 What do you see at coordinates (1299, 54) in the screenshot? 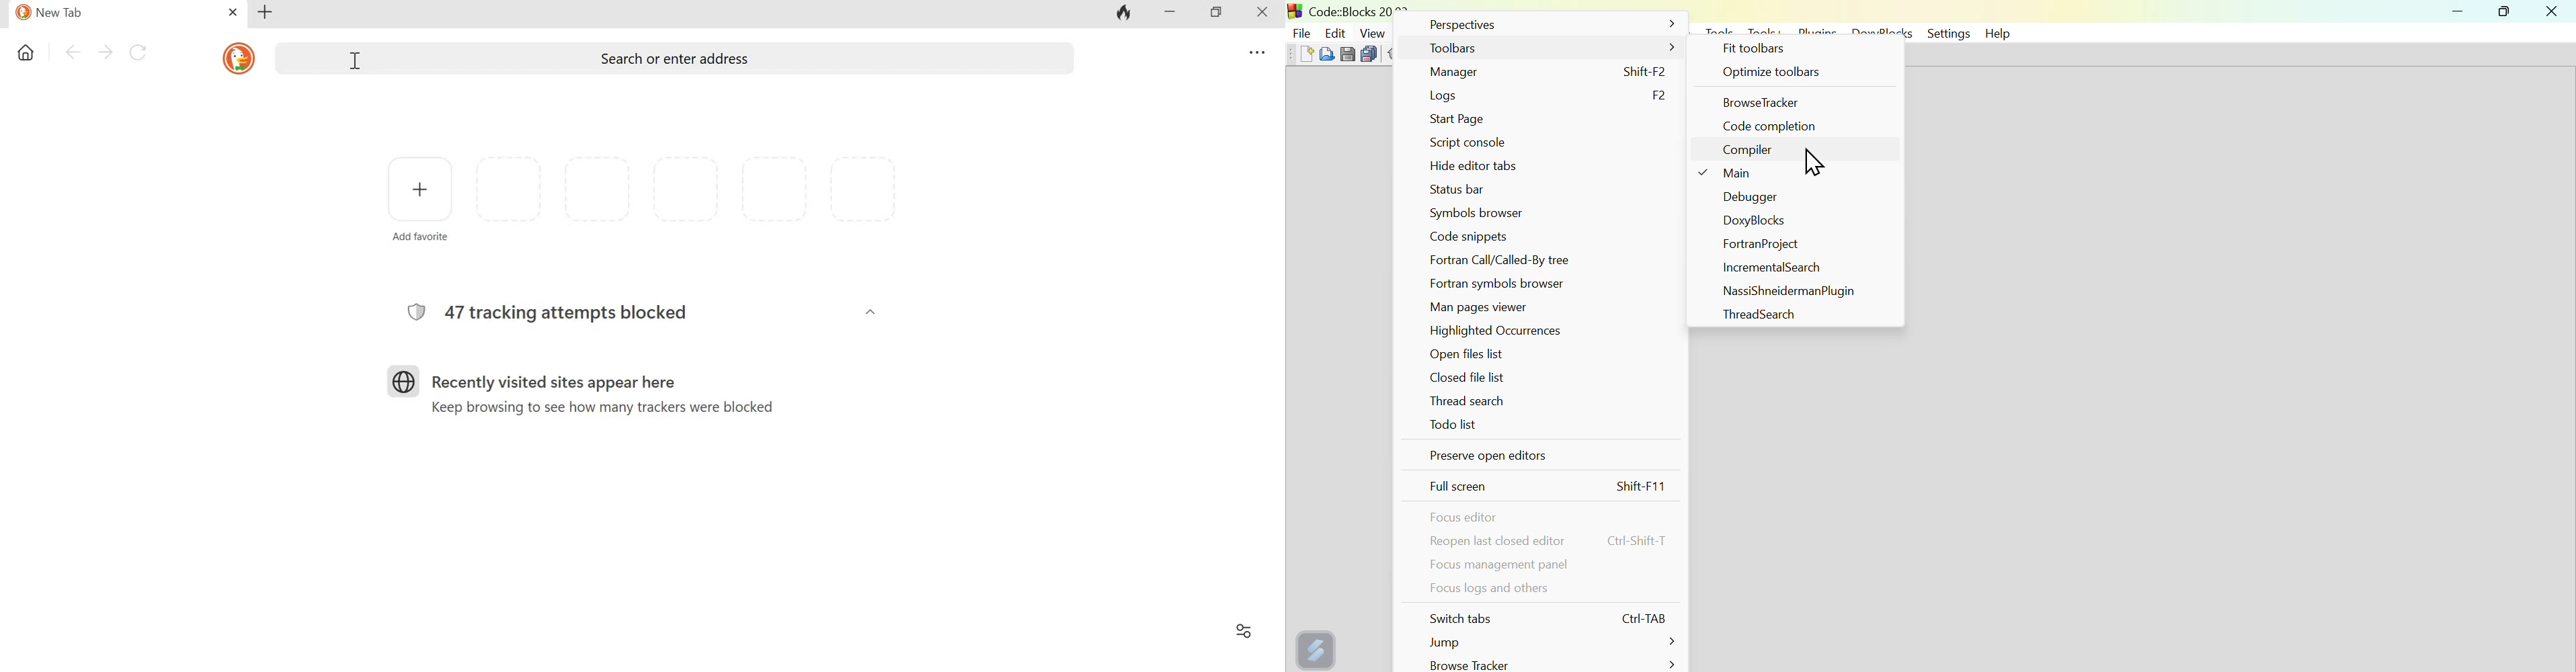
I see `new` at bounding box center [1299, 54].